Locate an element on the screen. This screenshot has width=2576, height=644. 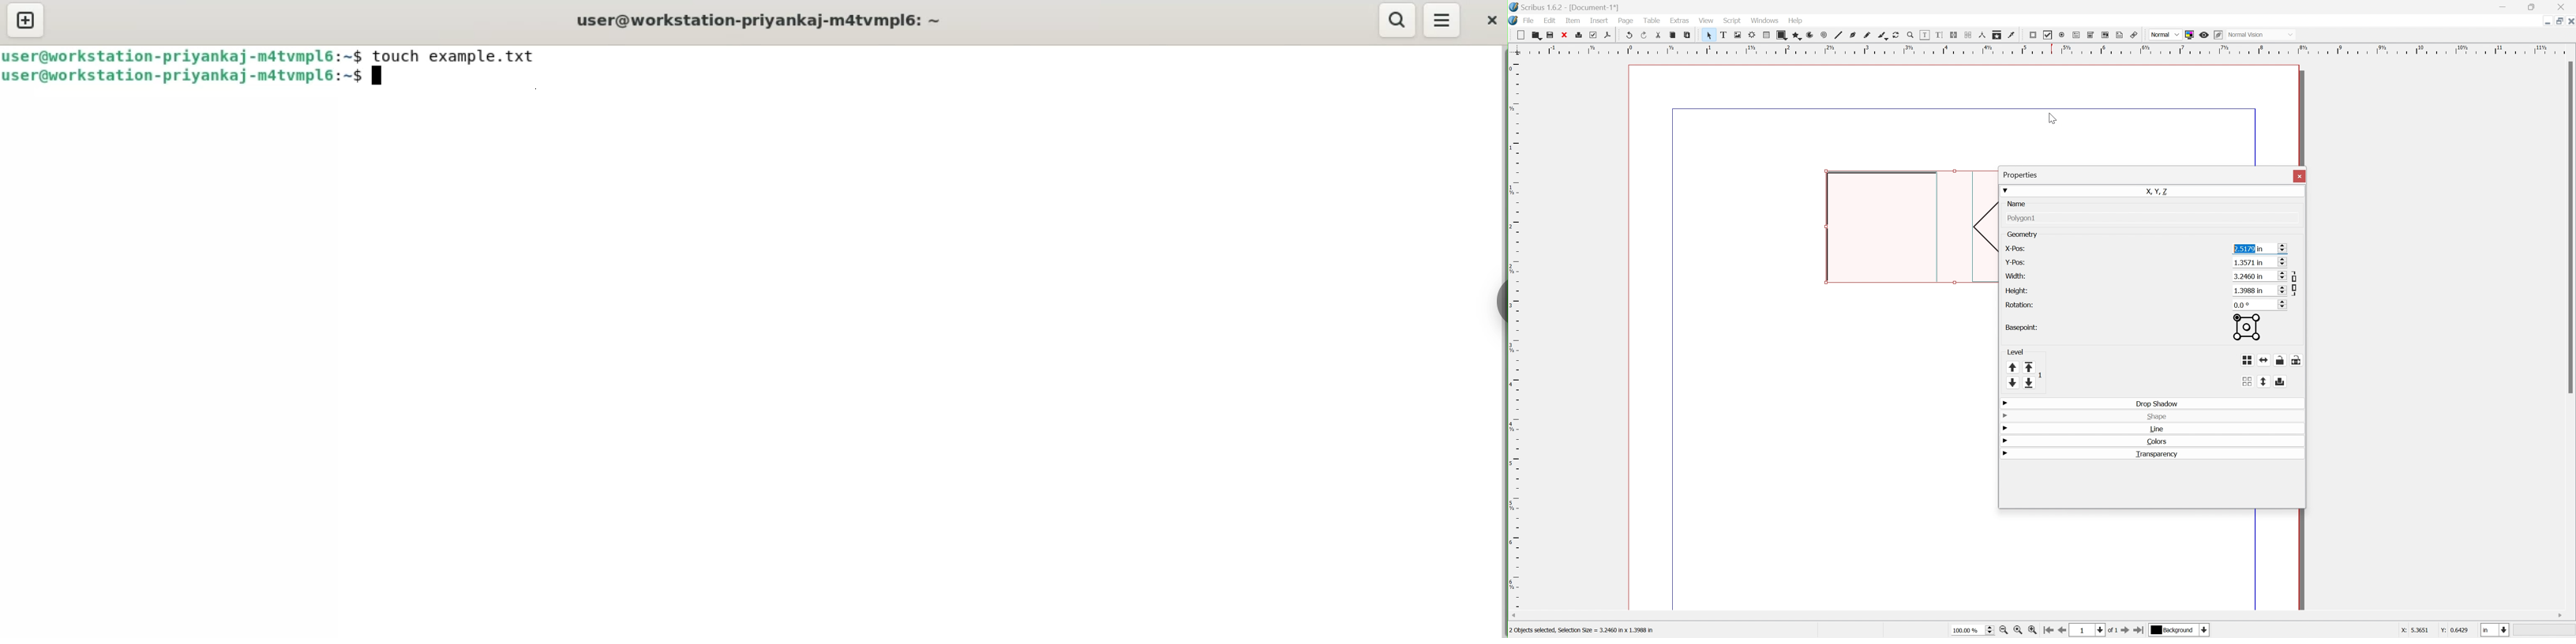
2.5179 in is located at coordinates (2260, 248).